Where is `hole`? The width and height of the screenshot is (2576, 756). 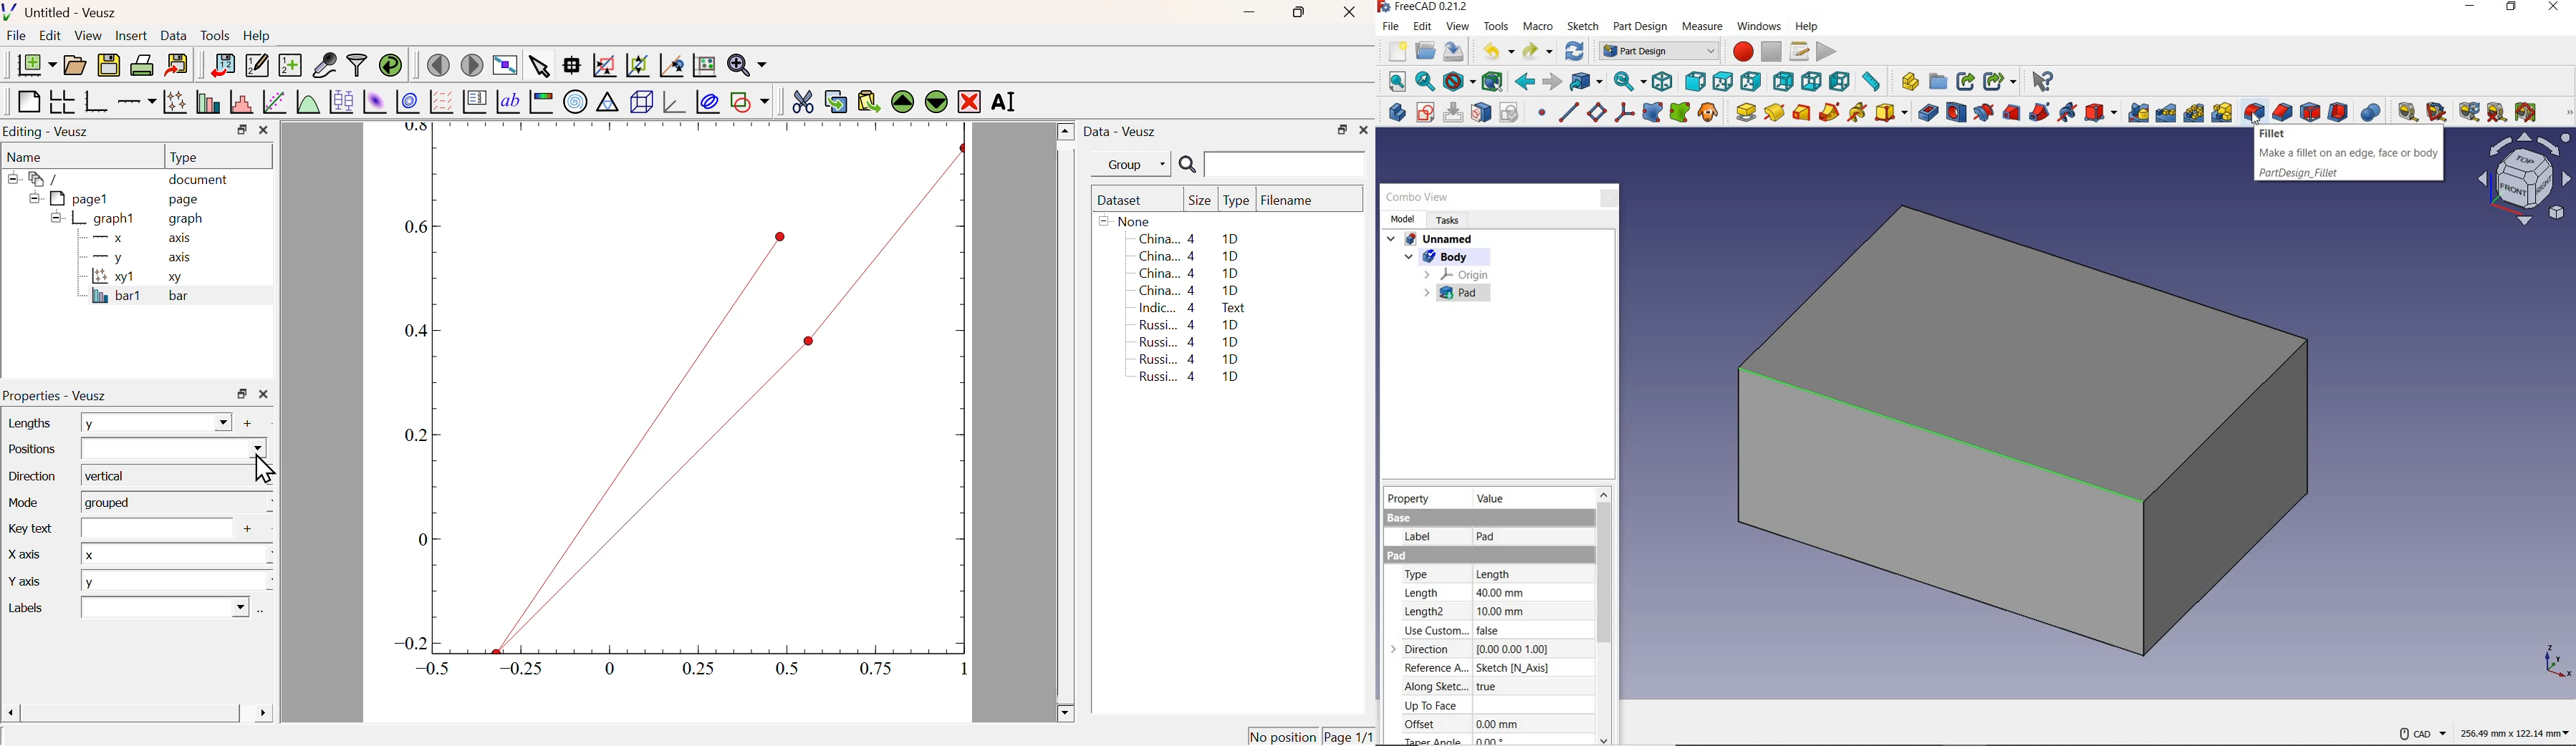
hole is located at coordinates (1957, 114).